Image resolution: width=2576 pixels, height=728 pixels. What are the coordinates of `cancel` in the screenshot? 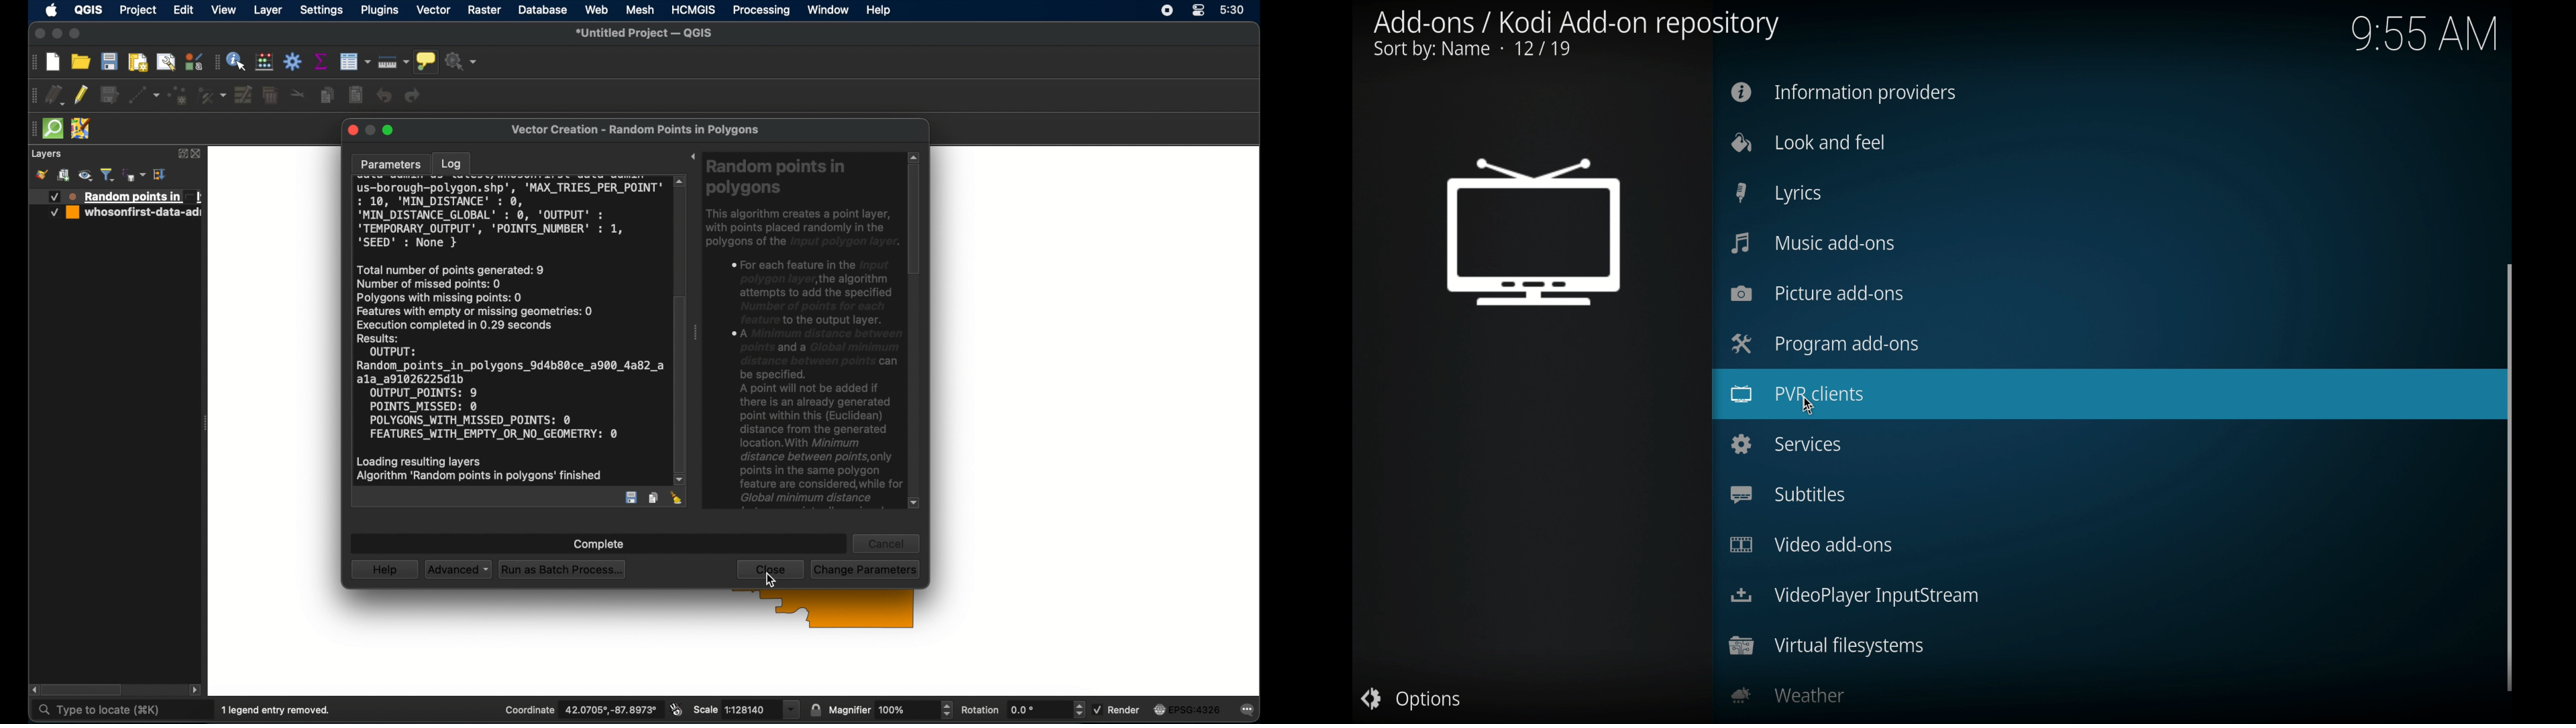 It's located at (885, 543).